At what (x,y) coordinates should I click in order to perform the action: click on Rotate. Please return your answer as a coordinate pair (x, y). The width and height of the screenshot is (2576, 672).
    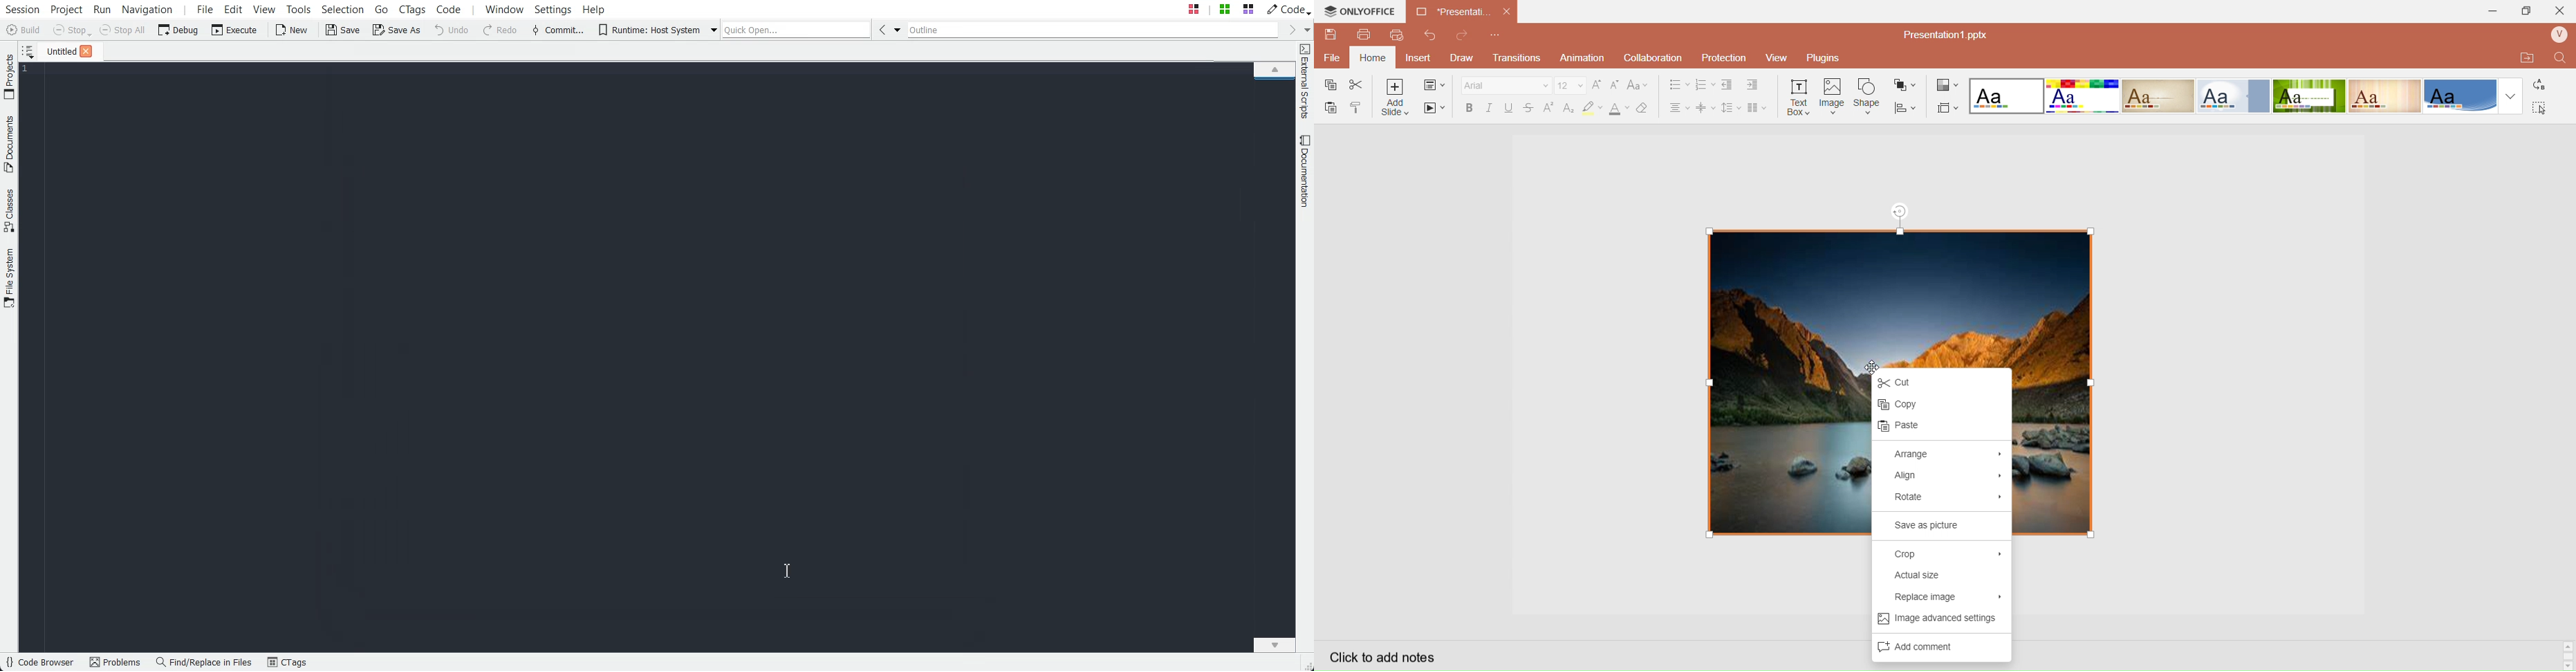
    Looking at the image, I should click on (1949, 495).